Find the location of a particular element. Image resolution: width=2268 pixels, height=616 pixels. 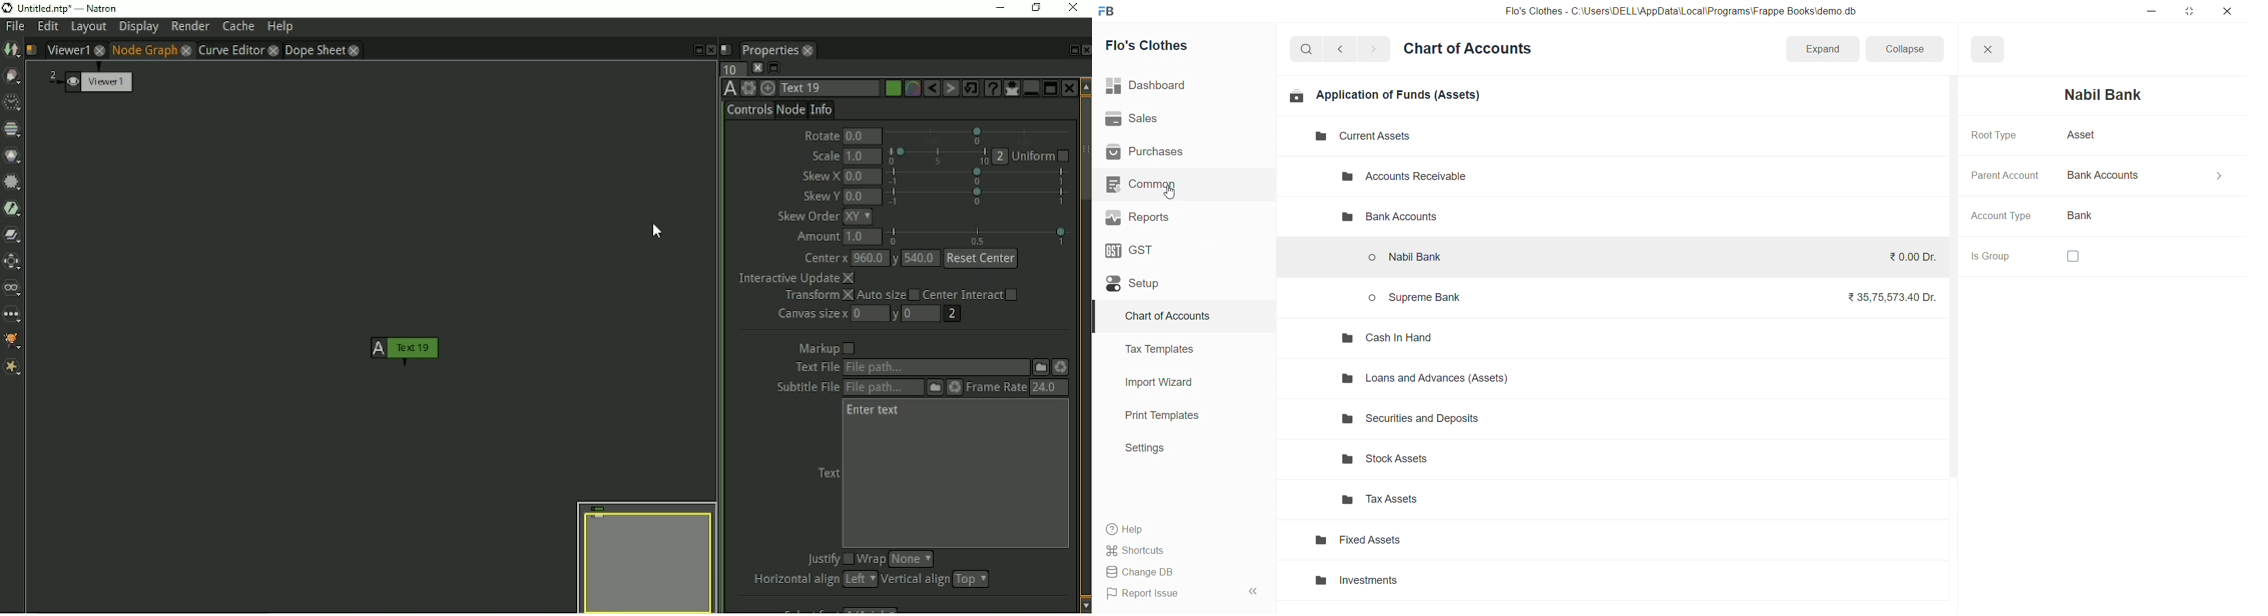

 ₹ 35,75,573.40 Dr. is located at coordinates (1888, 295).